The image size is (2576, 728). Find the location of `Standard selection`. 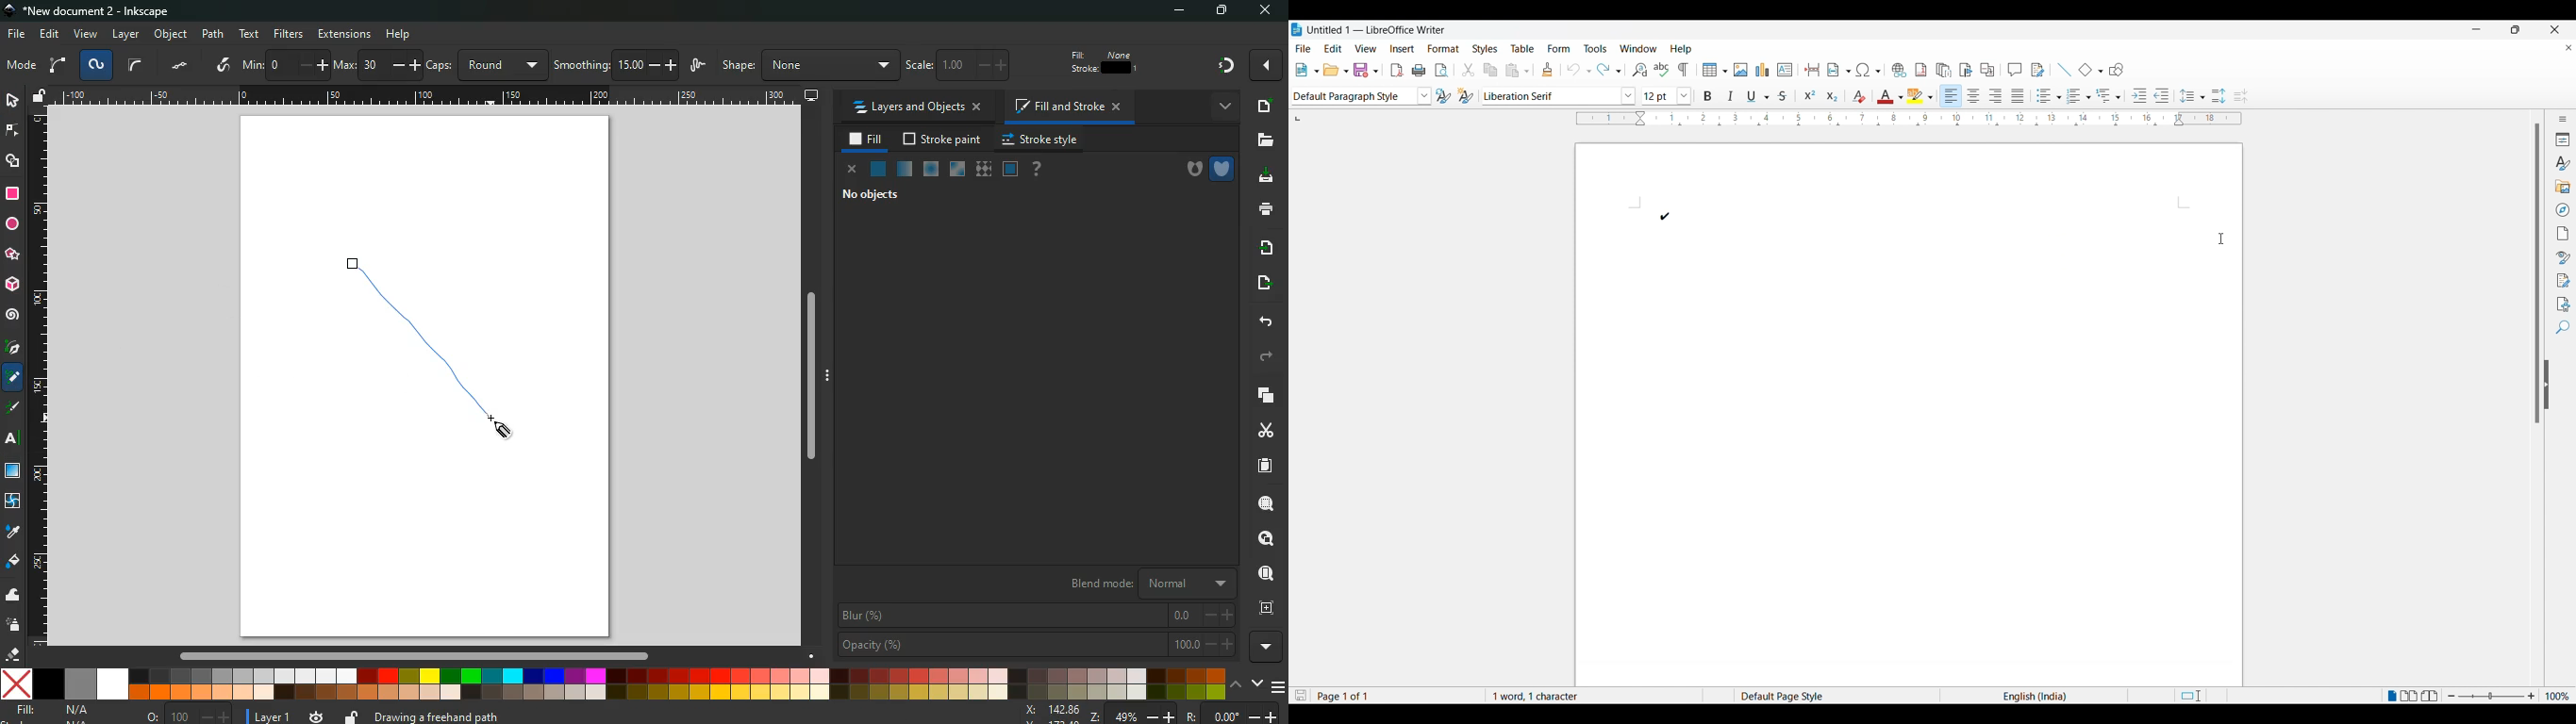

Standard selection is located at coordinates (2211, 695).